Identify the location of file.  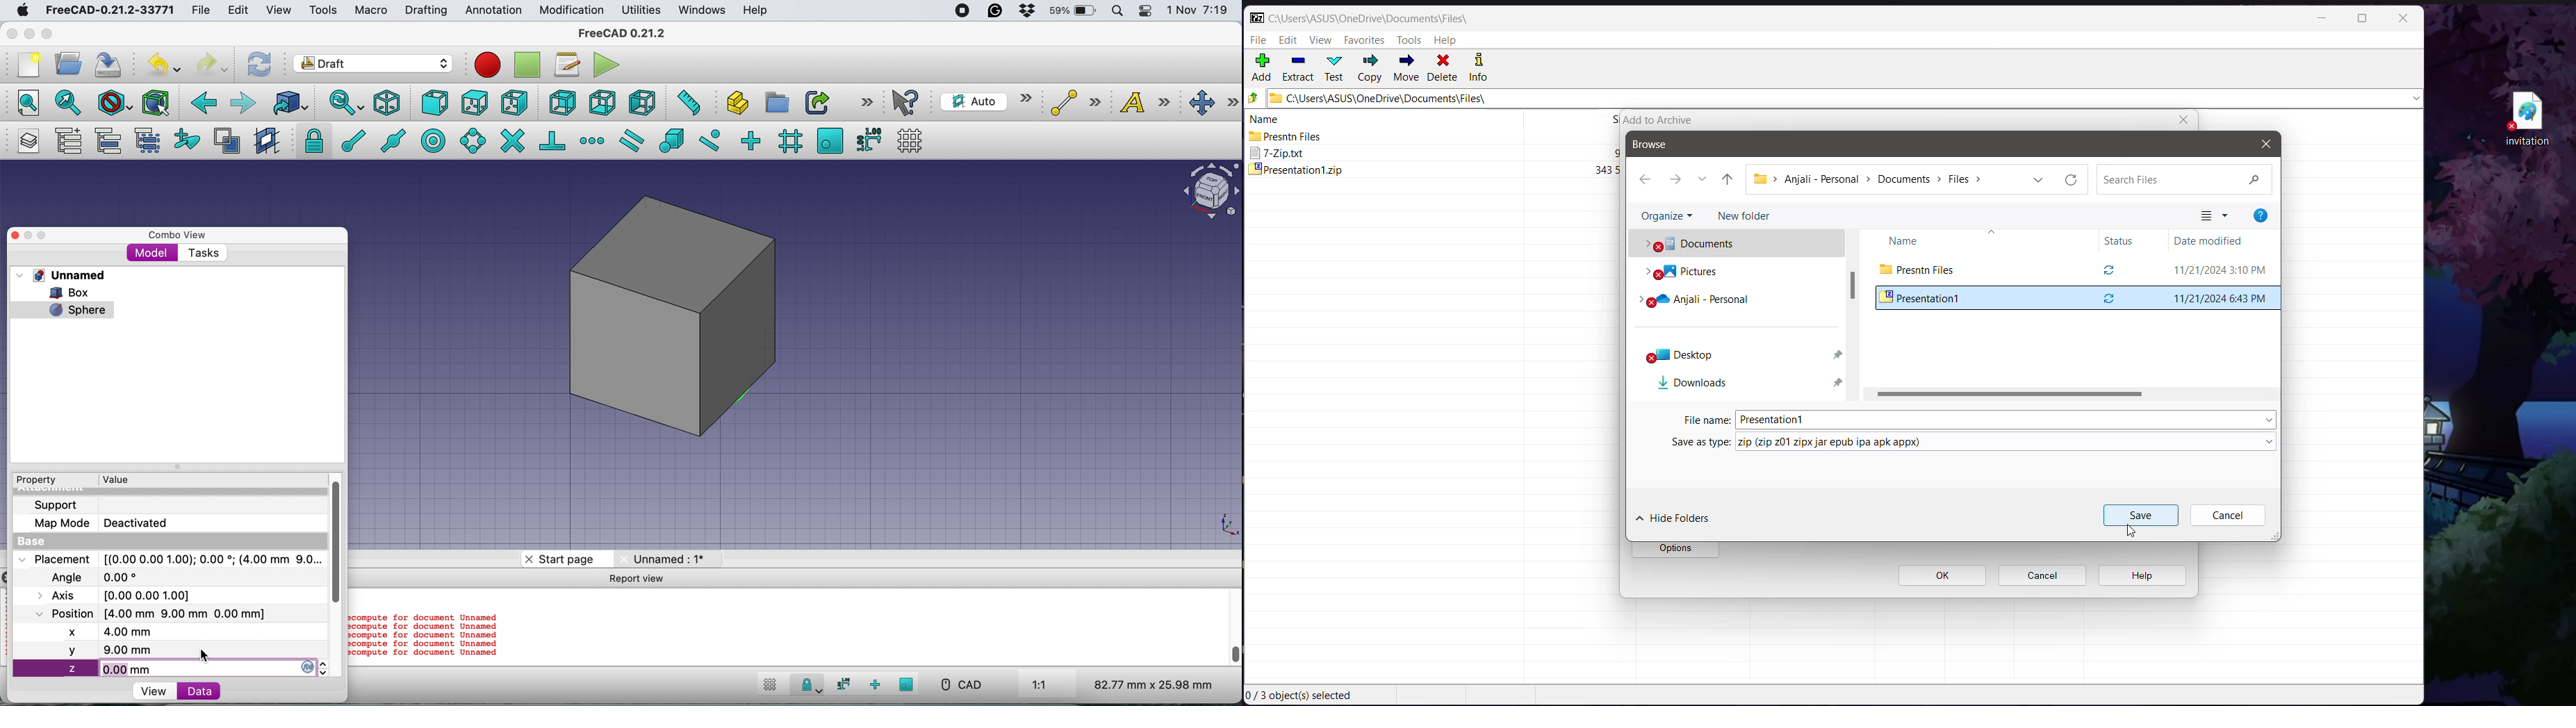
(201, 11).